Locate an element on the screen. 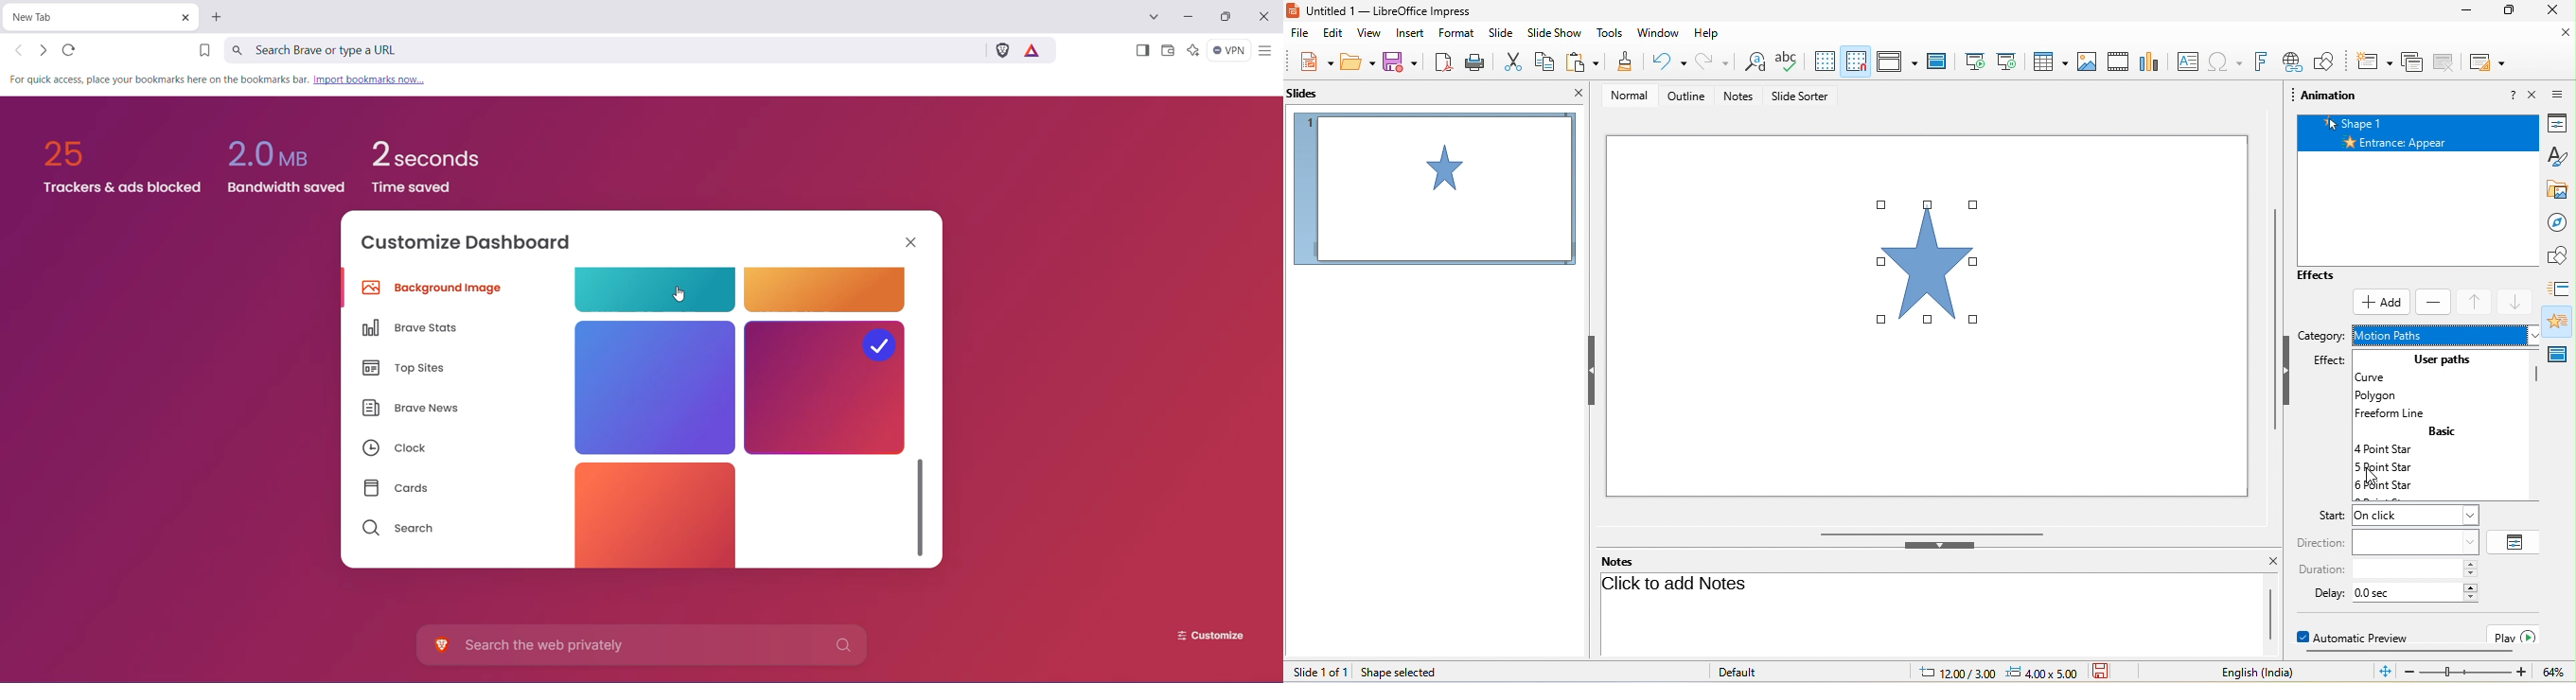  maximize is located at coordinates (2510, 9).